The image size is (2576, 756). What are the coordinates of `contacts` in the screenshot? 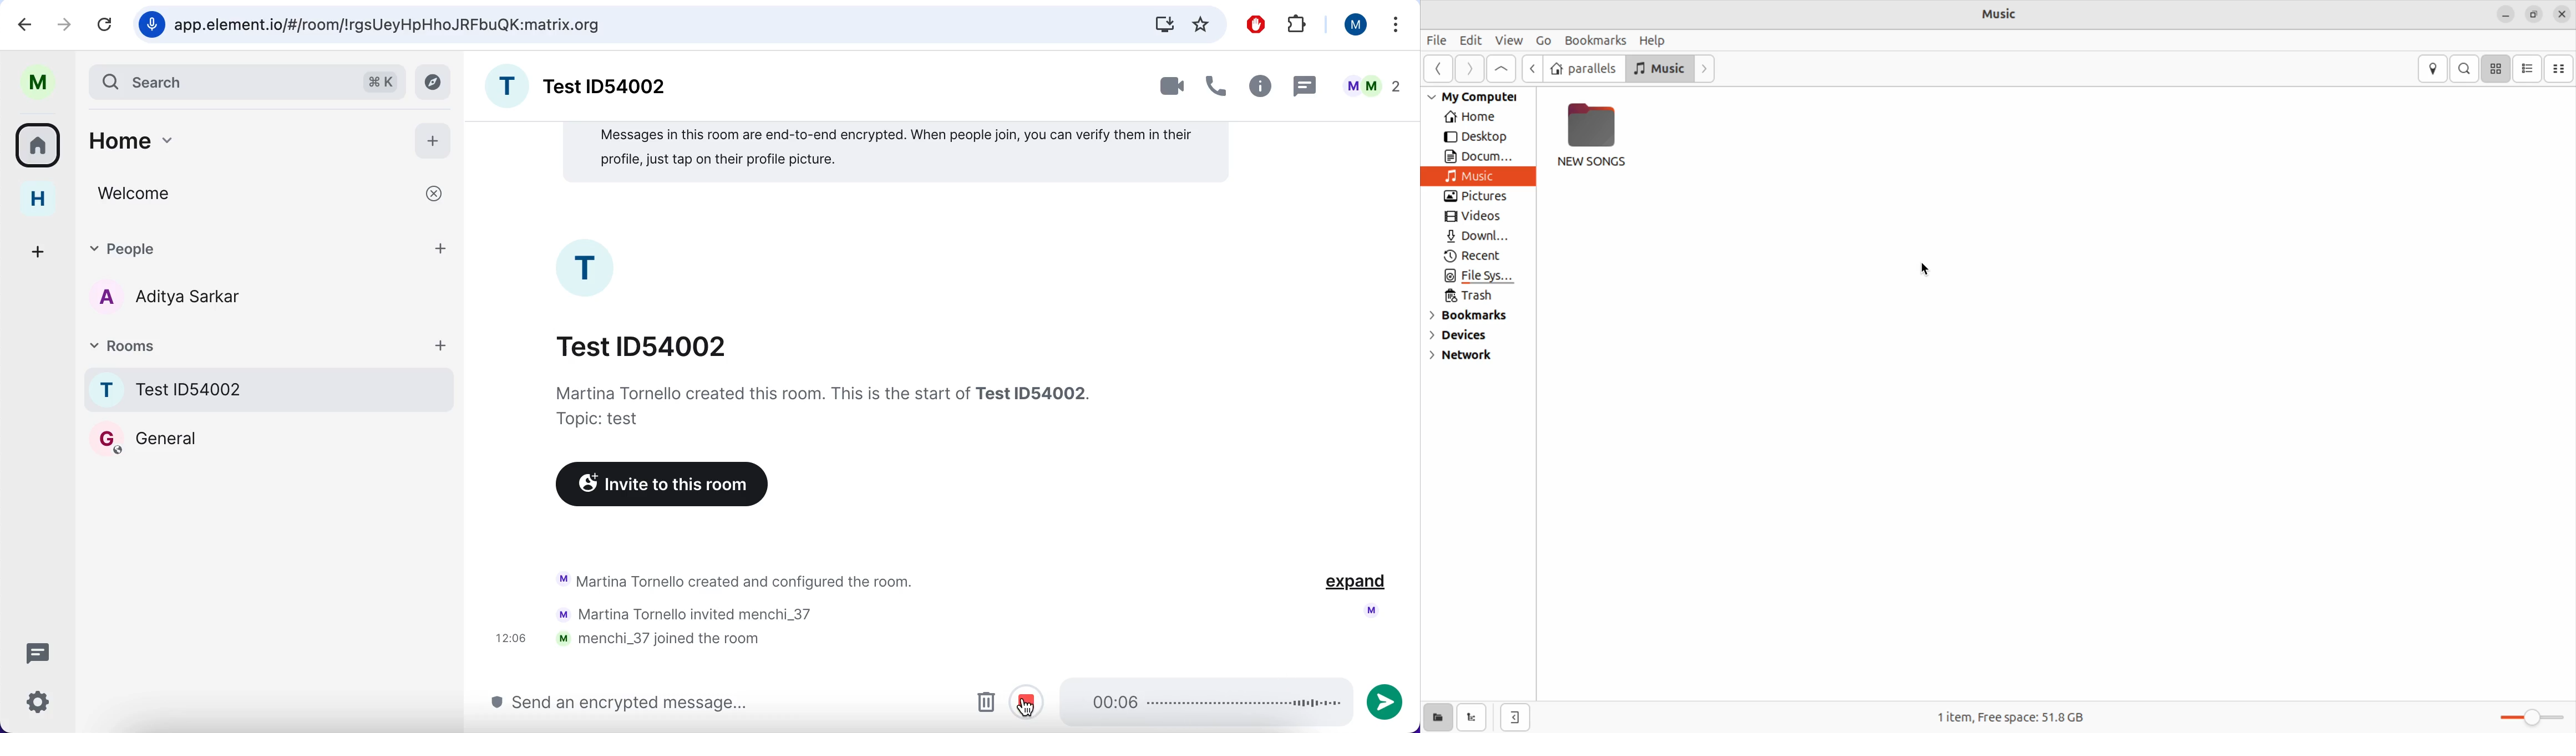 It's located at (161, 299).